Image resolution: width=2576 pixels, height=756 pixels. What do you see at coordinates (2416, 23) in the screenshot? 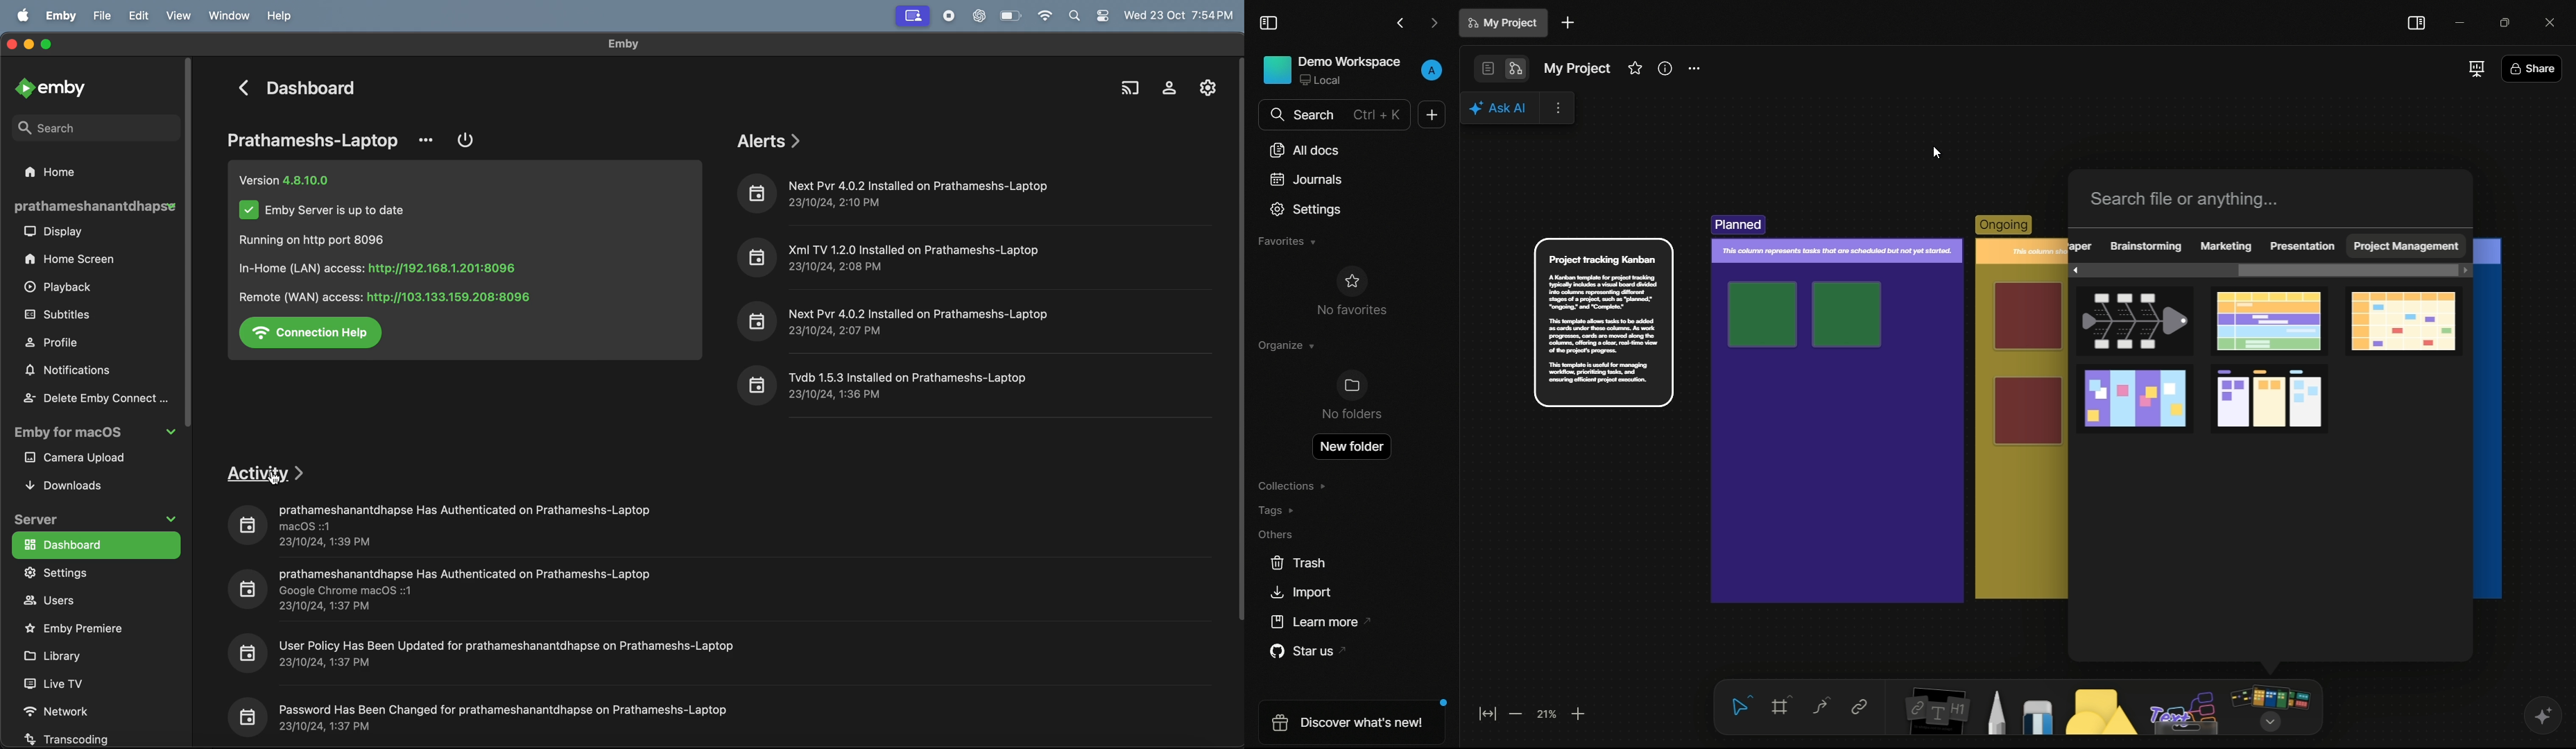
I see `toggle sidebar` at bounding box center [2416, 23].